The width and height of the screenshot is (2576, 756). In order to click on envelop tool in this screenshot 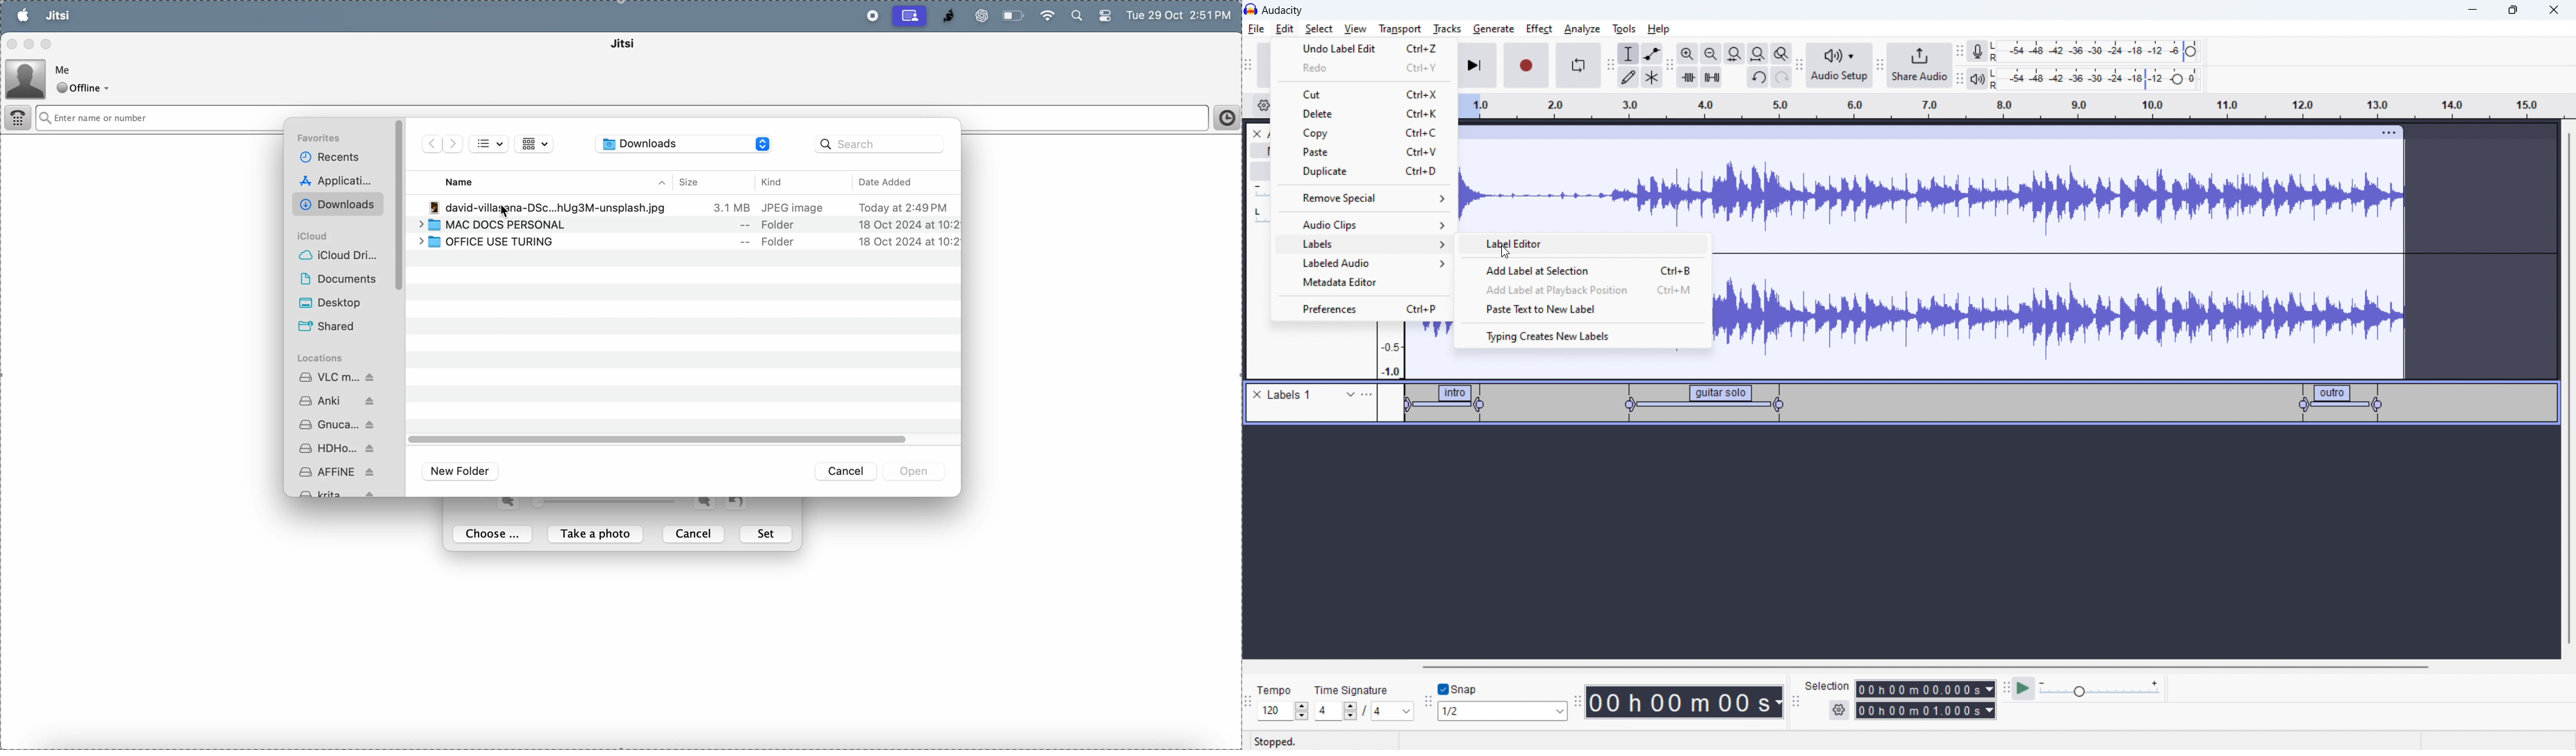, I will do `click(1652, 53)`.